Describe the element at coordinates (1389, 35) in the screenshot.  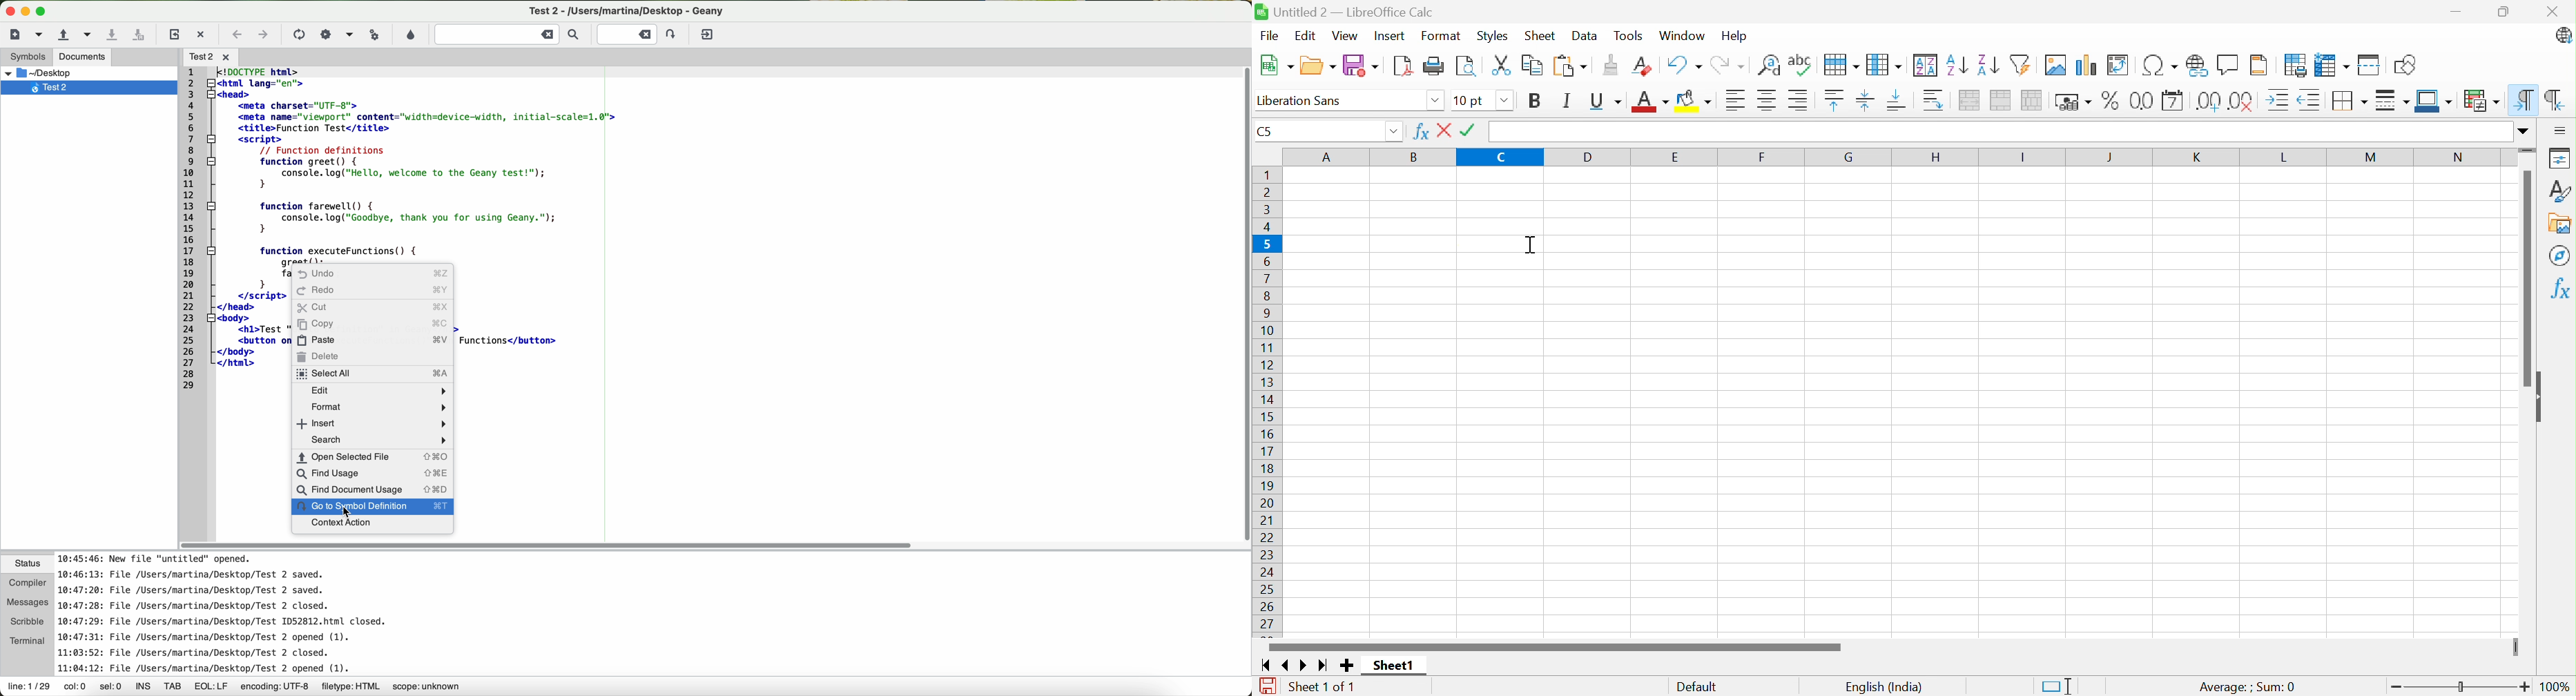
I see `Insert` at that location.